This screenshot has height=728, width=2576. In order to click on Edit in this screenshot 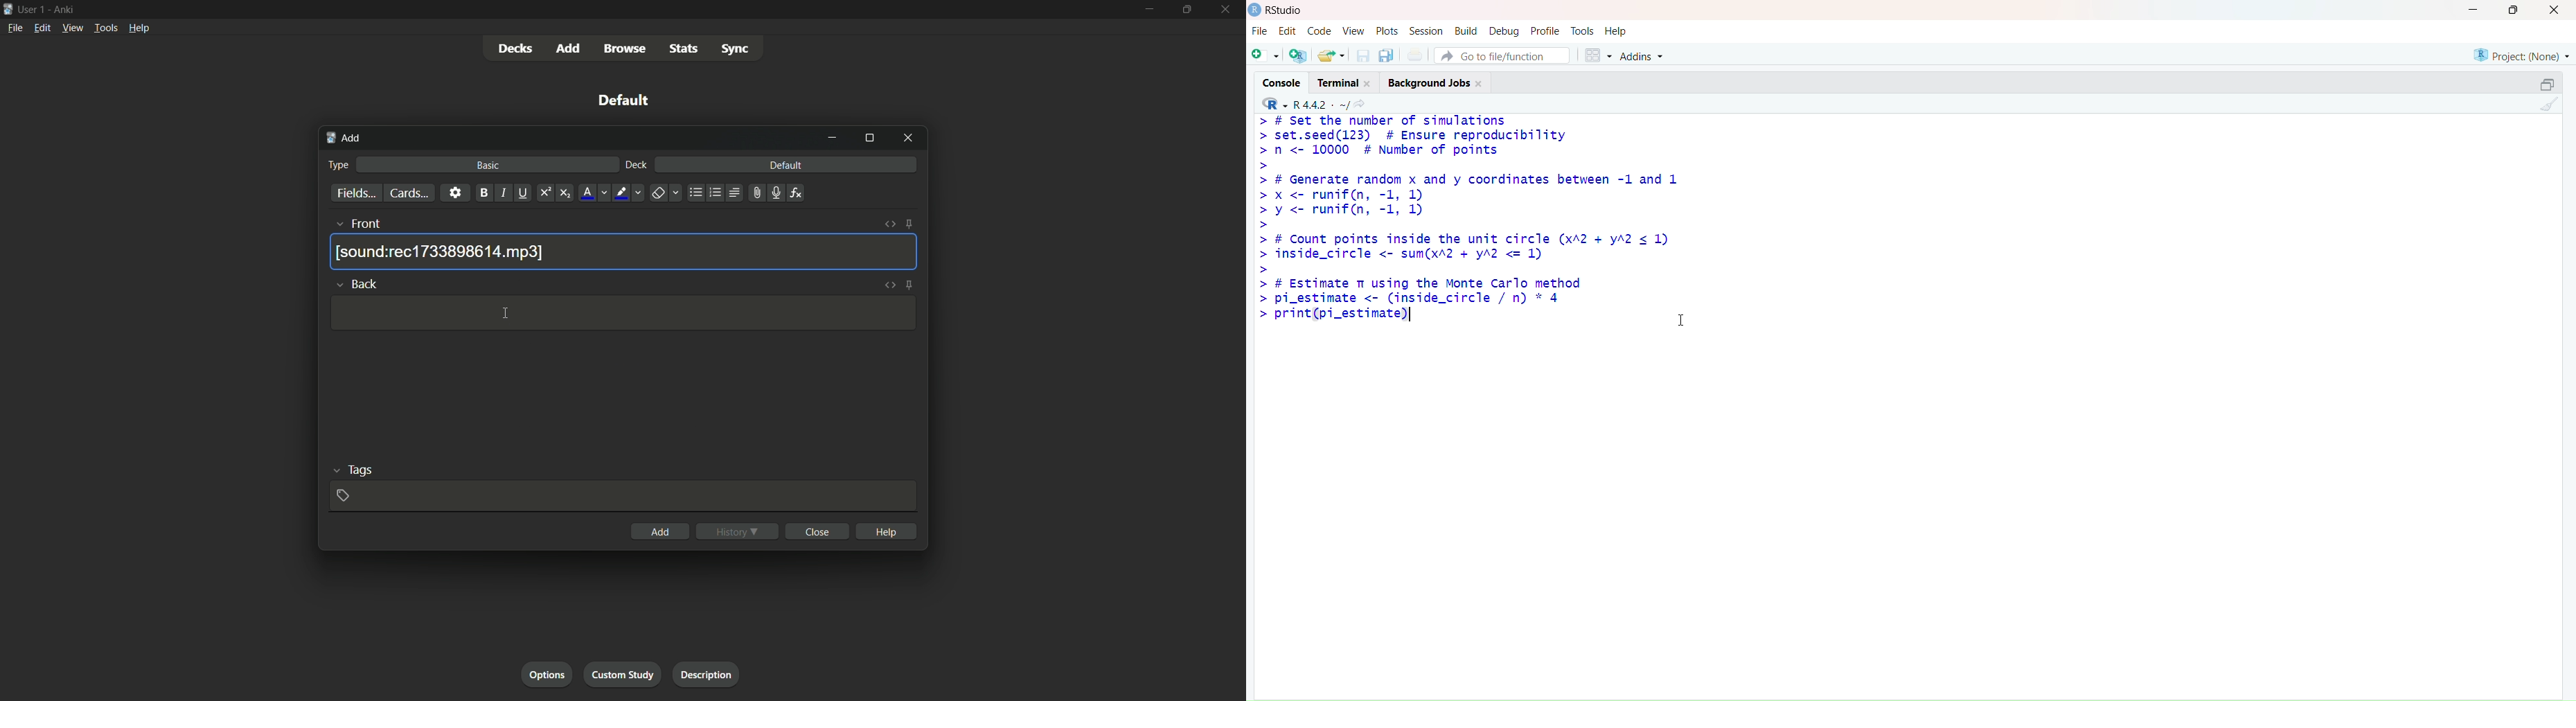, I will do `click(1288, 30)`.